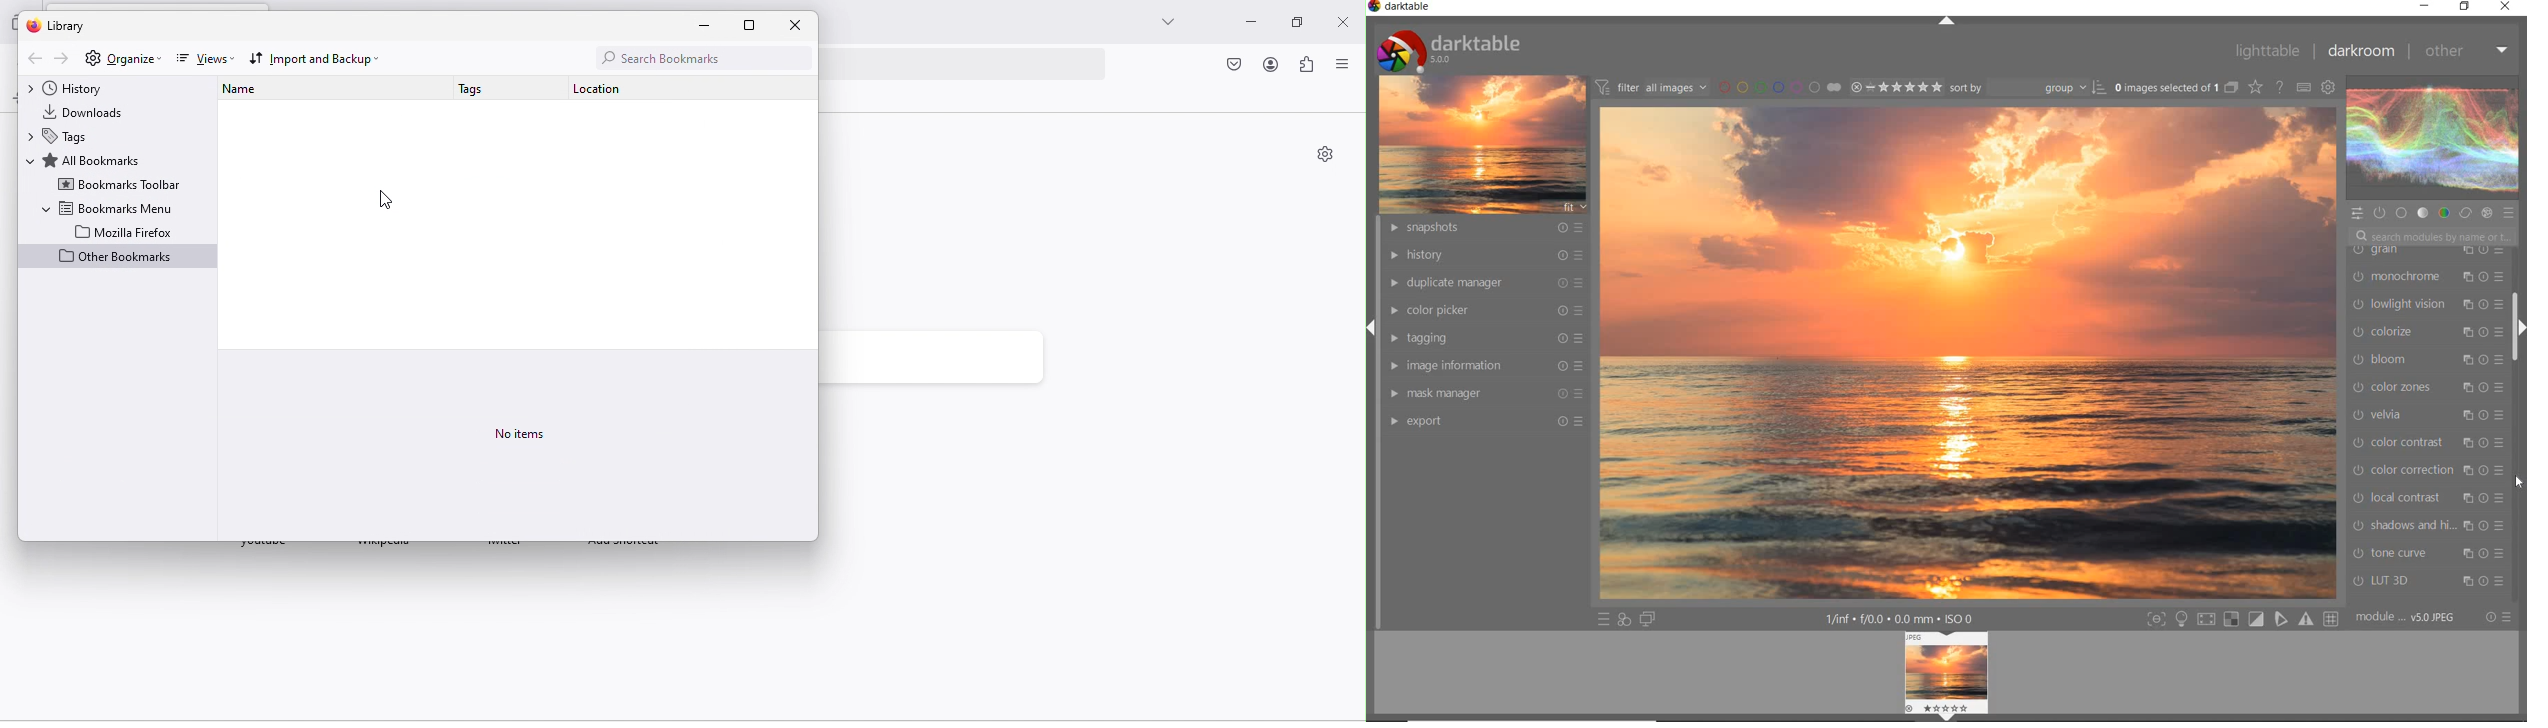  I want to click on color correction, so click(2425, 468).